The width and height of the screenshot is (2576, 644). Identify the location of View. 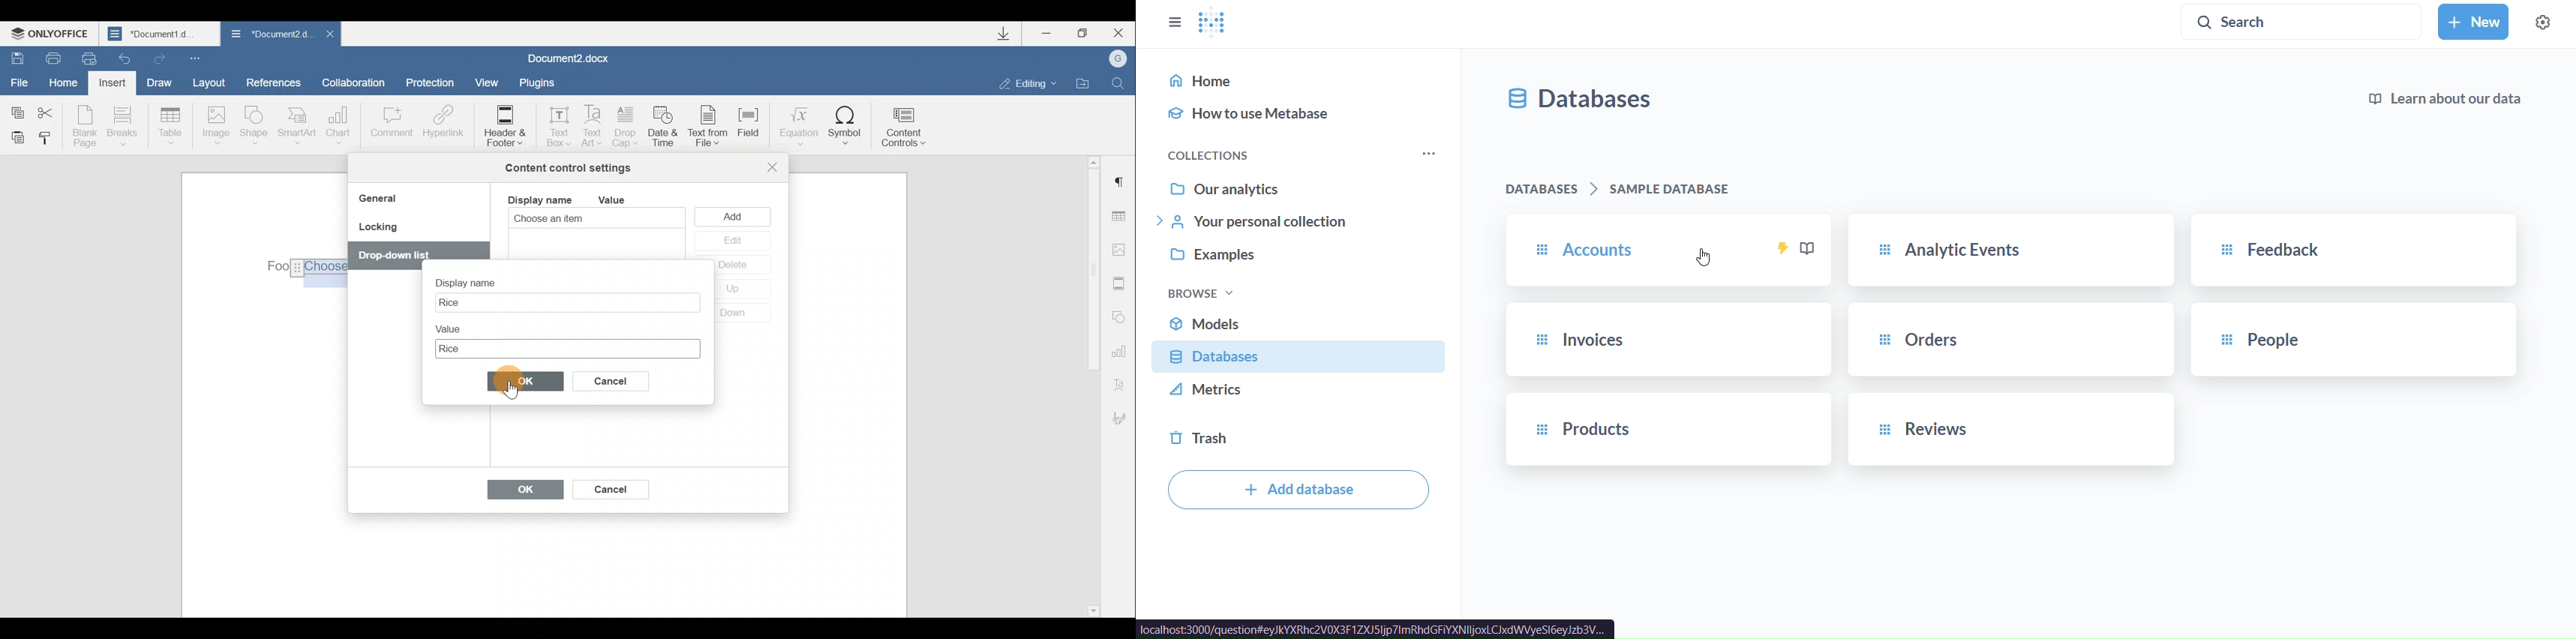
(488, 82).